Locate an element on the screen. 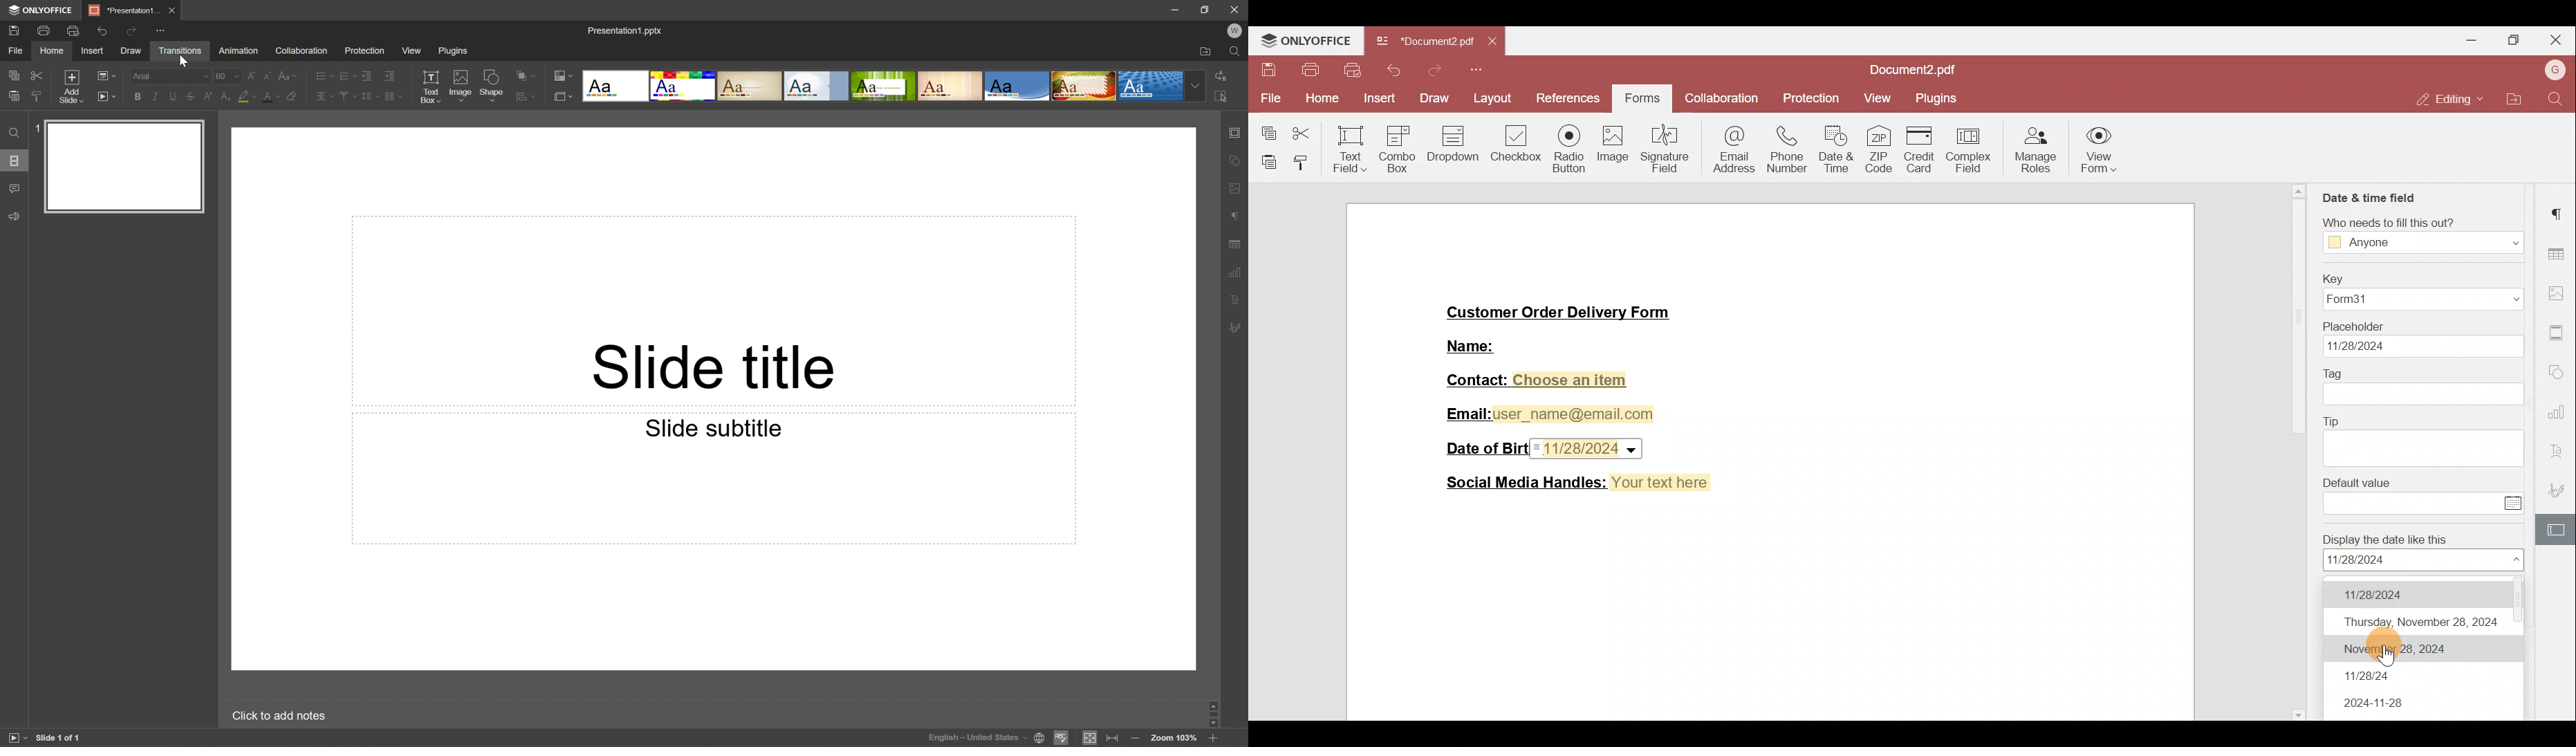 The width and height of the screenshot is (2576, 756). Decrement font size is located at coordinates (266, 74).